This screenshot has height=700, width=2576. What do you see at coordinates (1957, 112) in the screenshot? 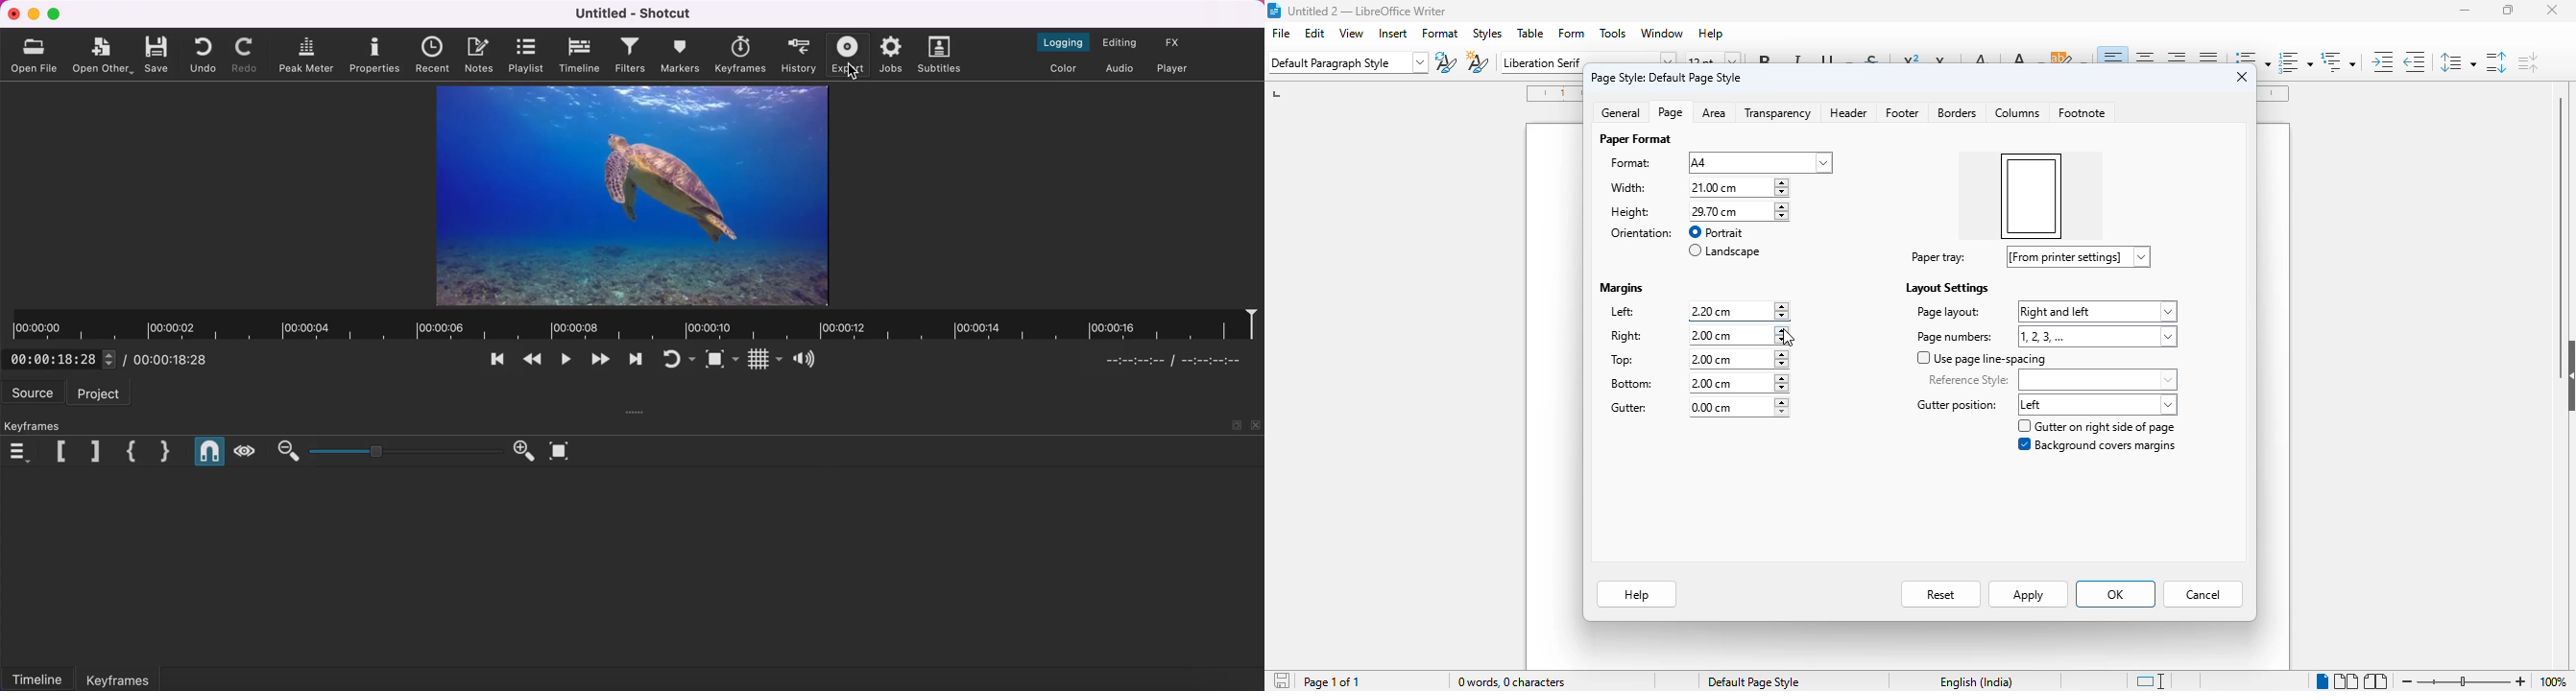
I see `borders` at bounding box center [1957, 112].